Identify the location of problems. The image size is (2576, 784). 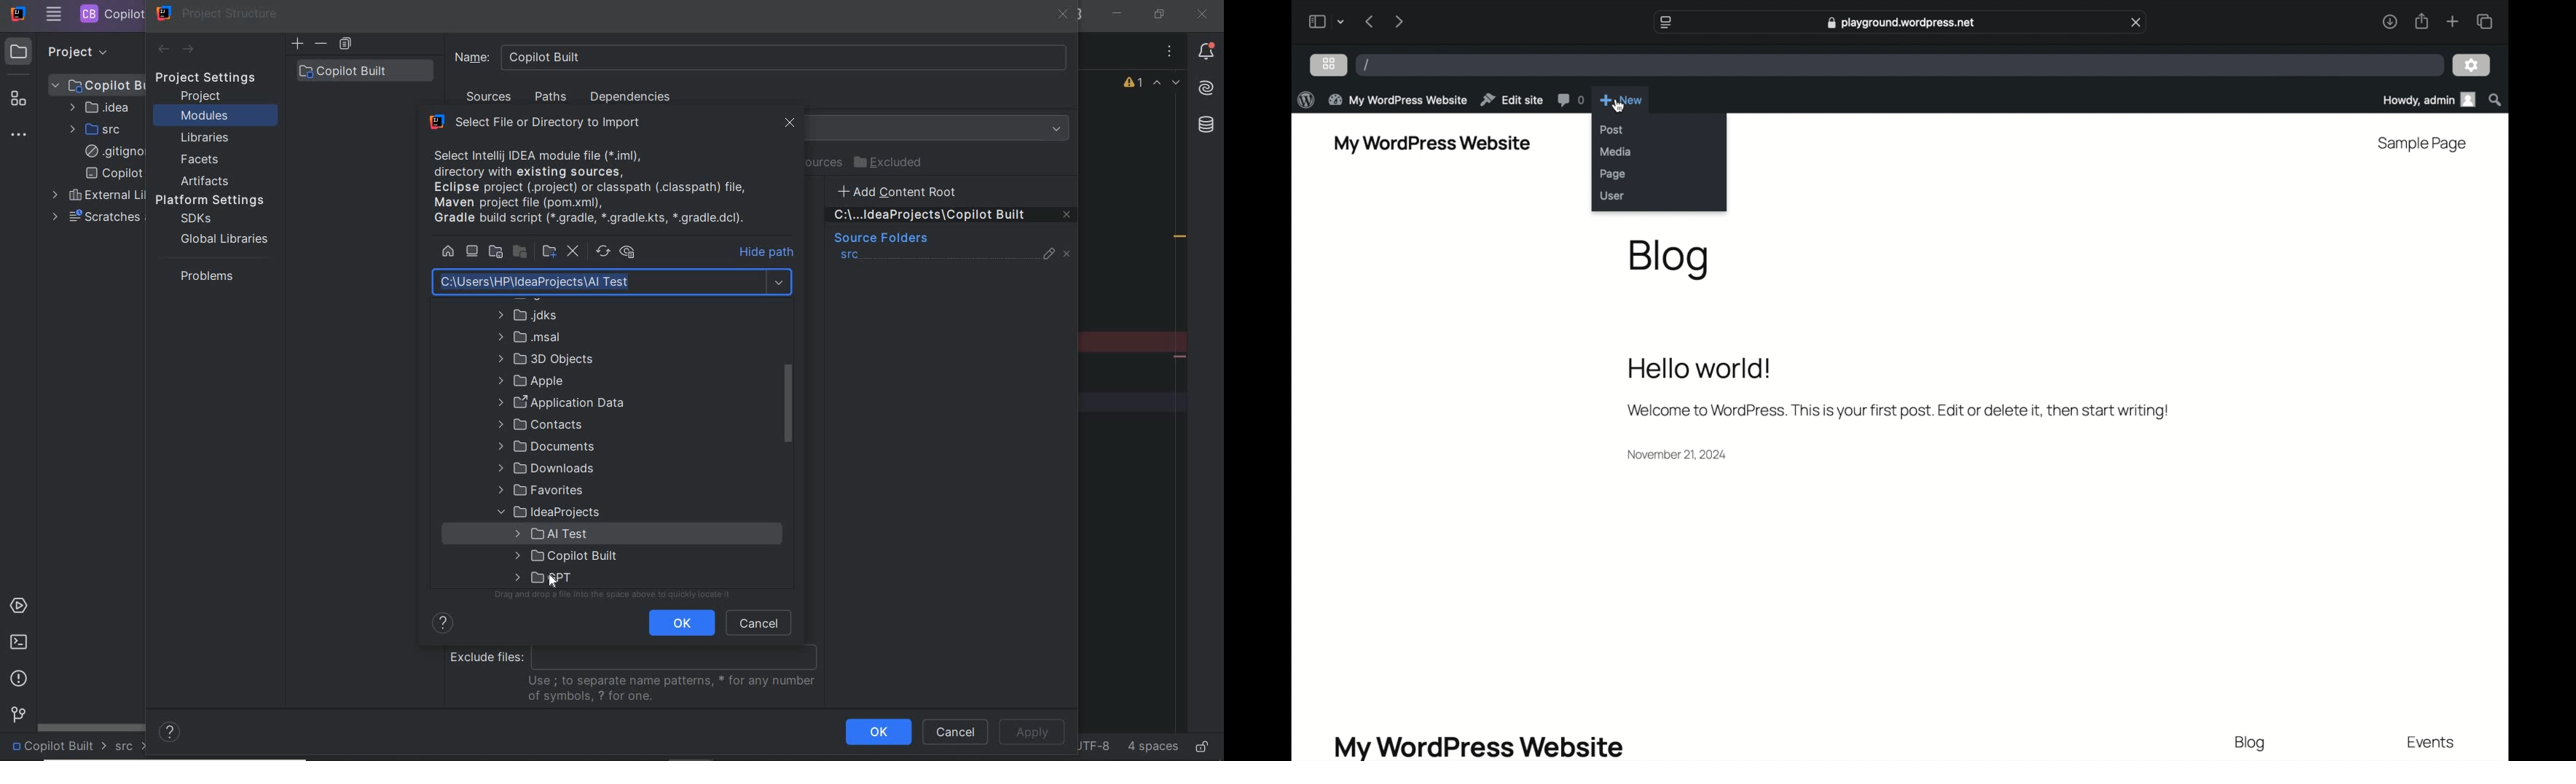
(20, 679).